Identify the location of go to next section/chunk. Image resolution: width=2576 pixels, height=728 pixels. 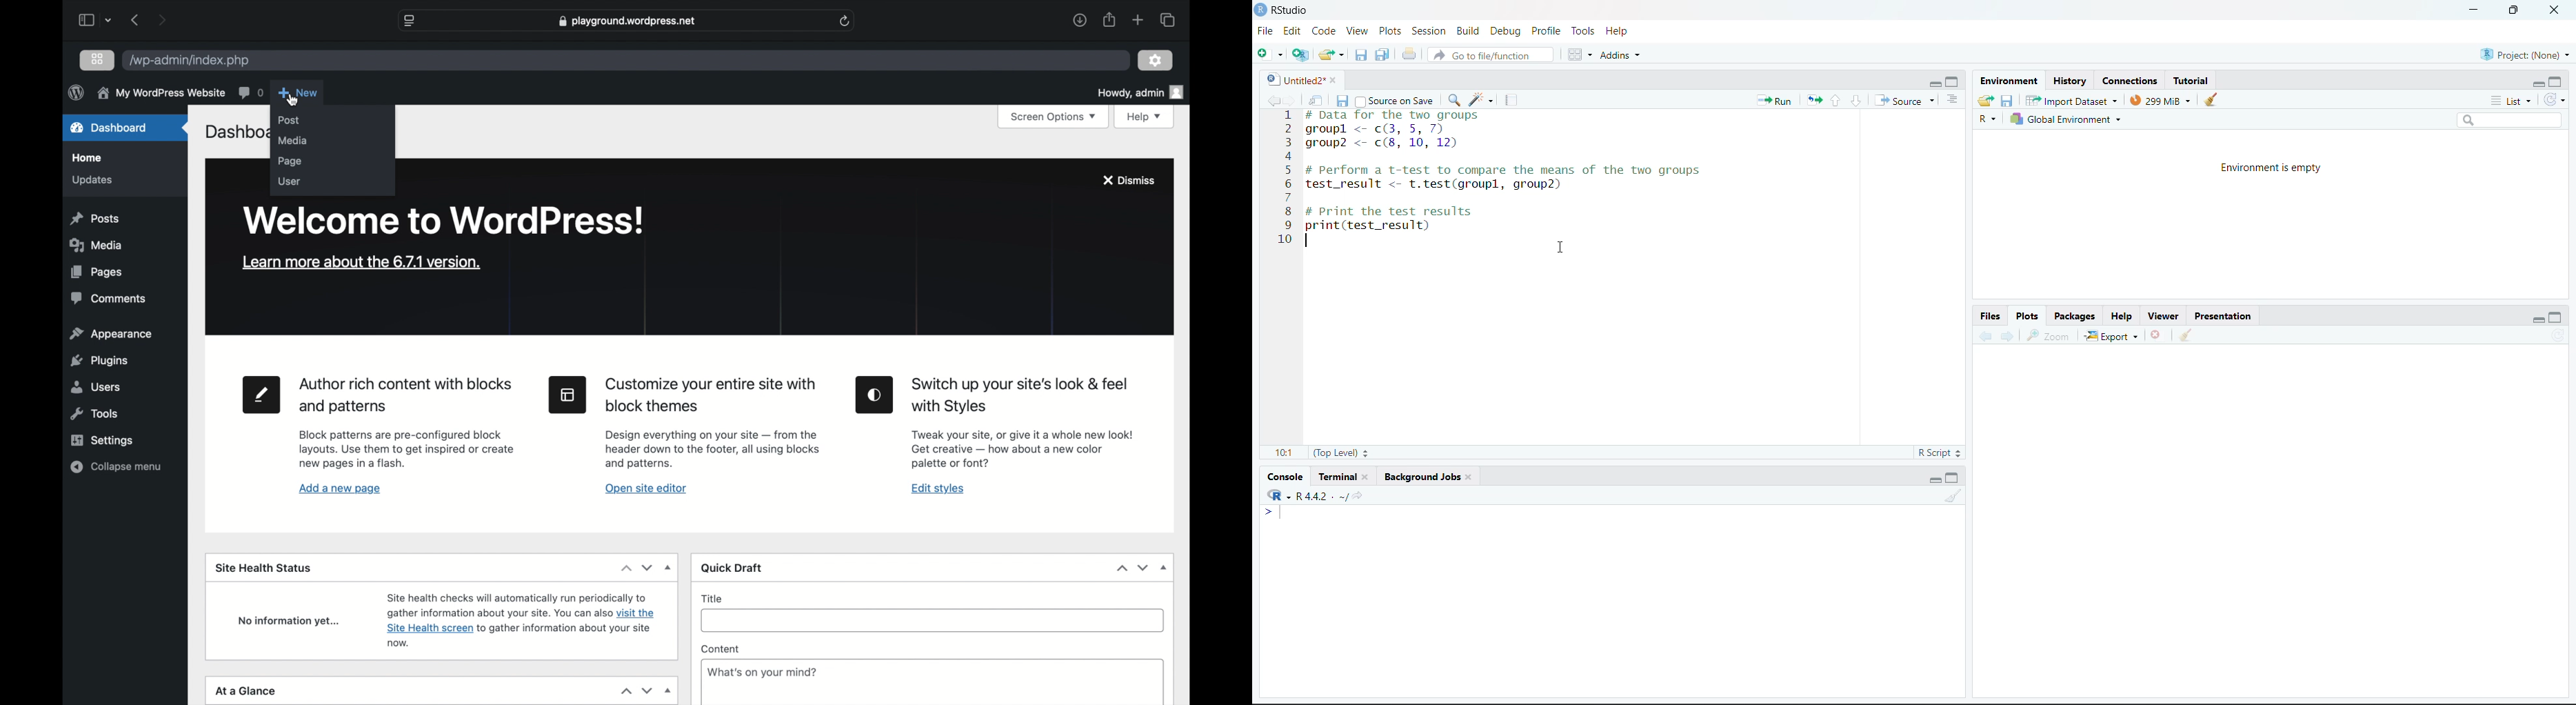
(1857, 101).